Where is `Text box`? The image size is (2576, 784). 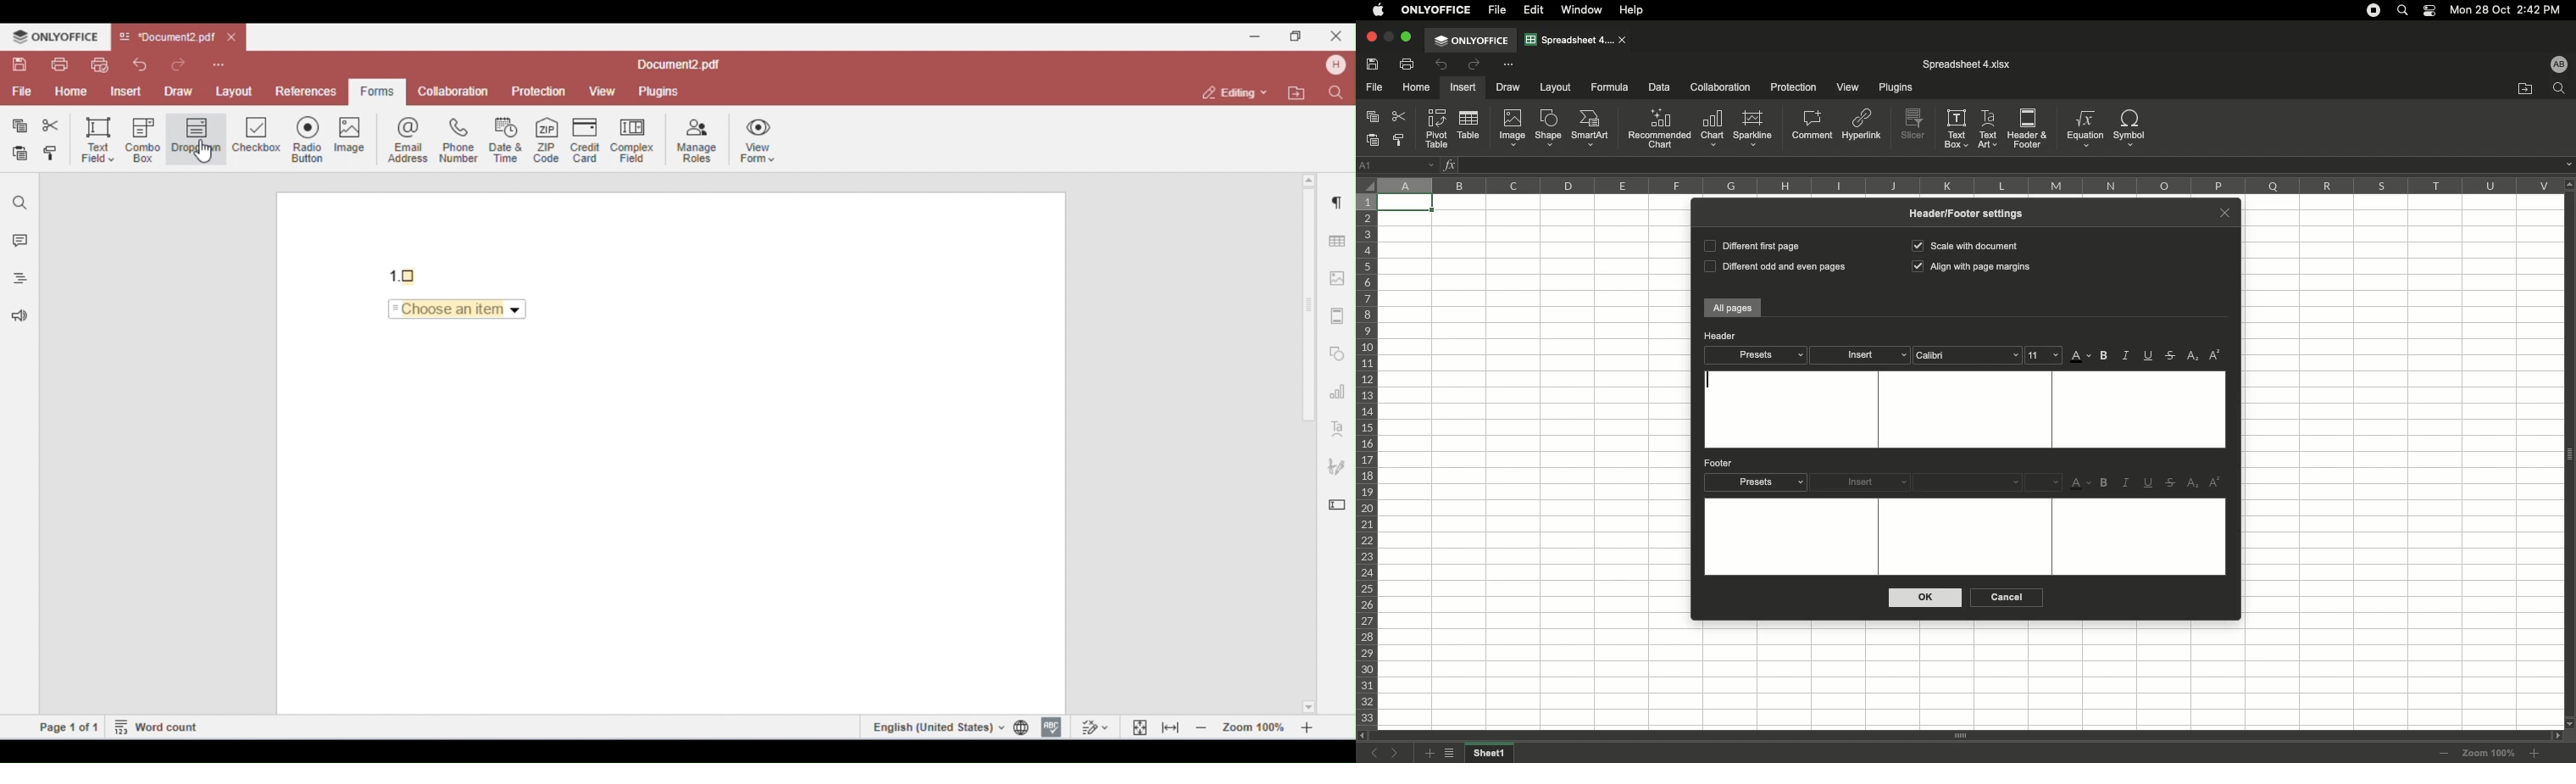 Text box is located at coordinates (1957, 128).